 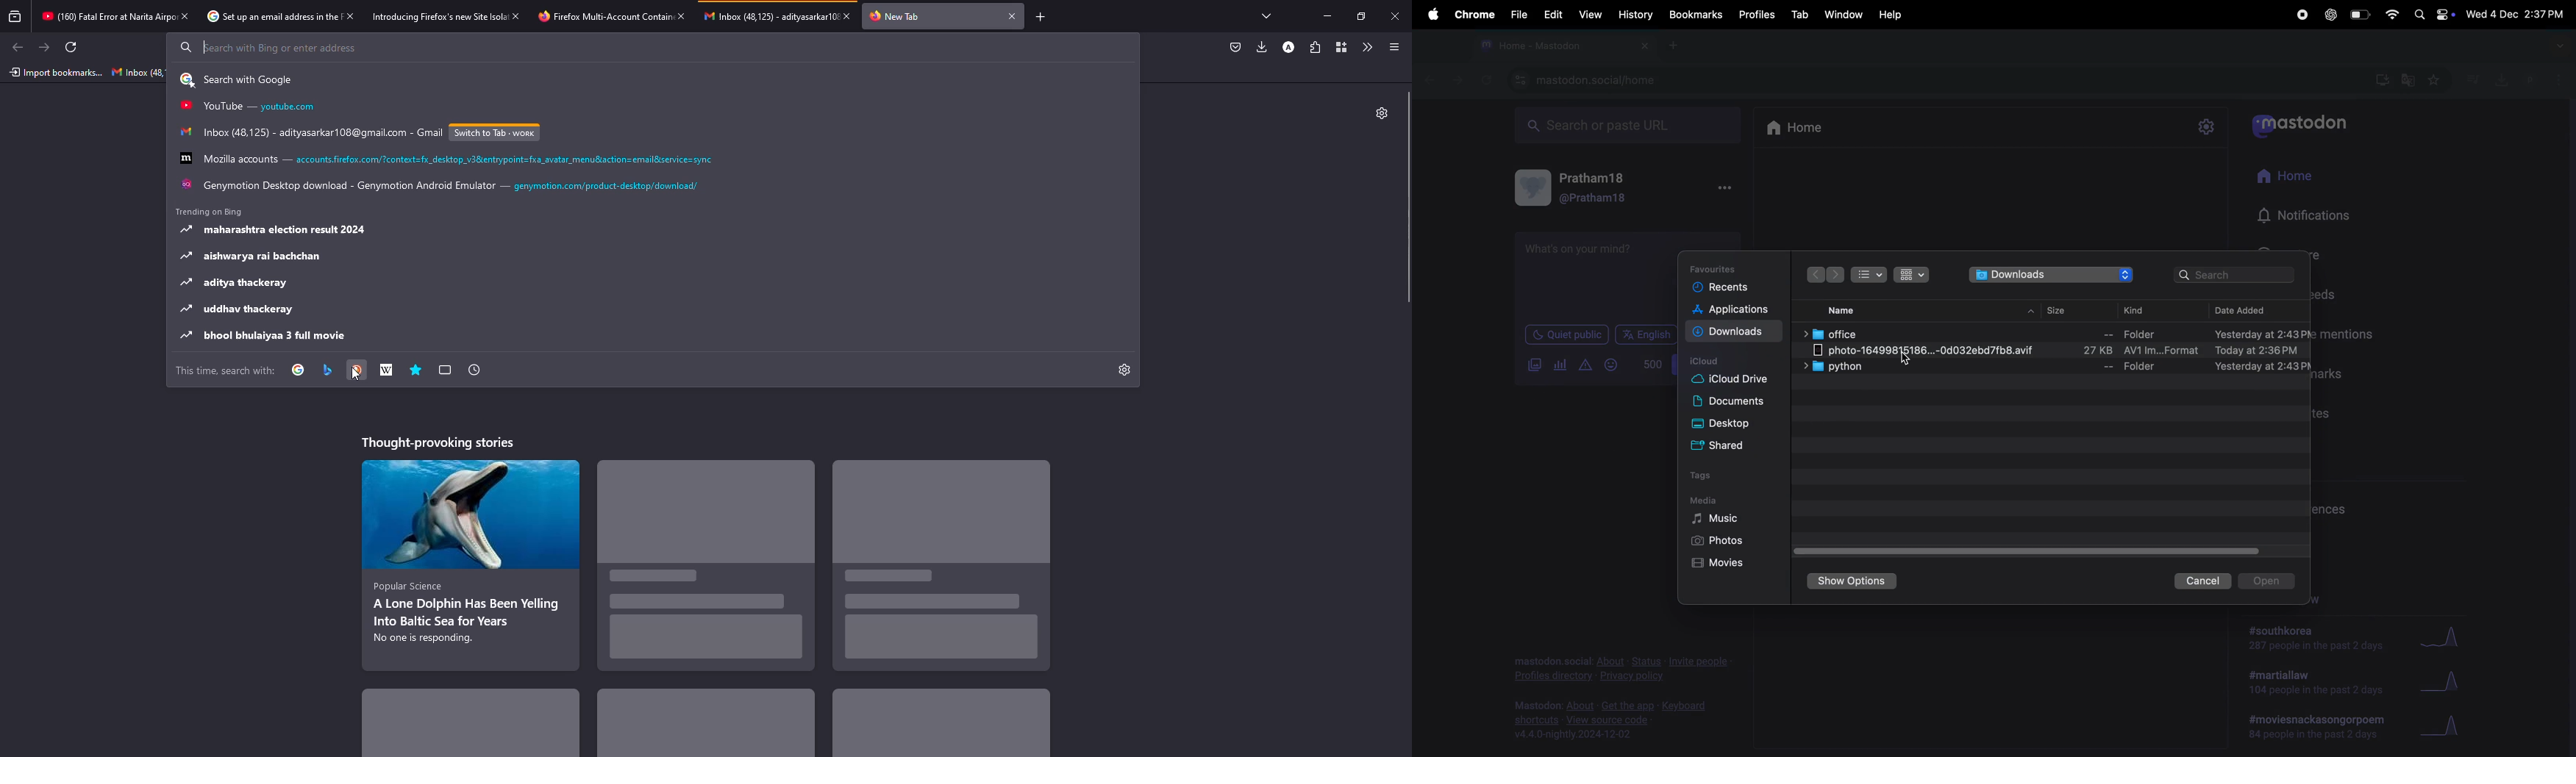 I want to click on save to packet, so click(x=1234, y=48).